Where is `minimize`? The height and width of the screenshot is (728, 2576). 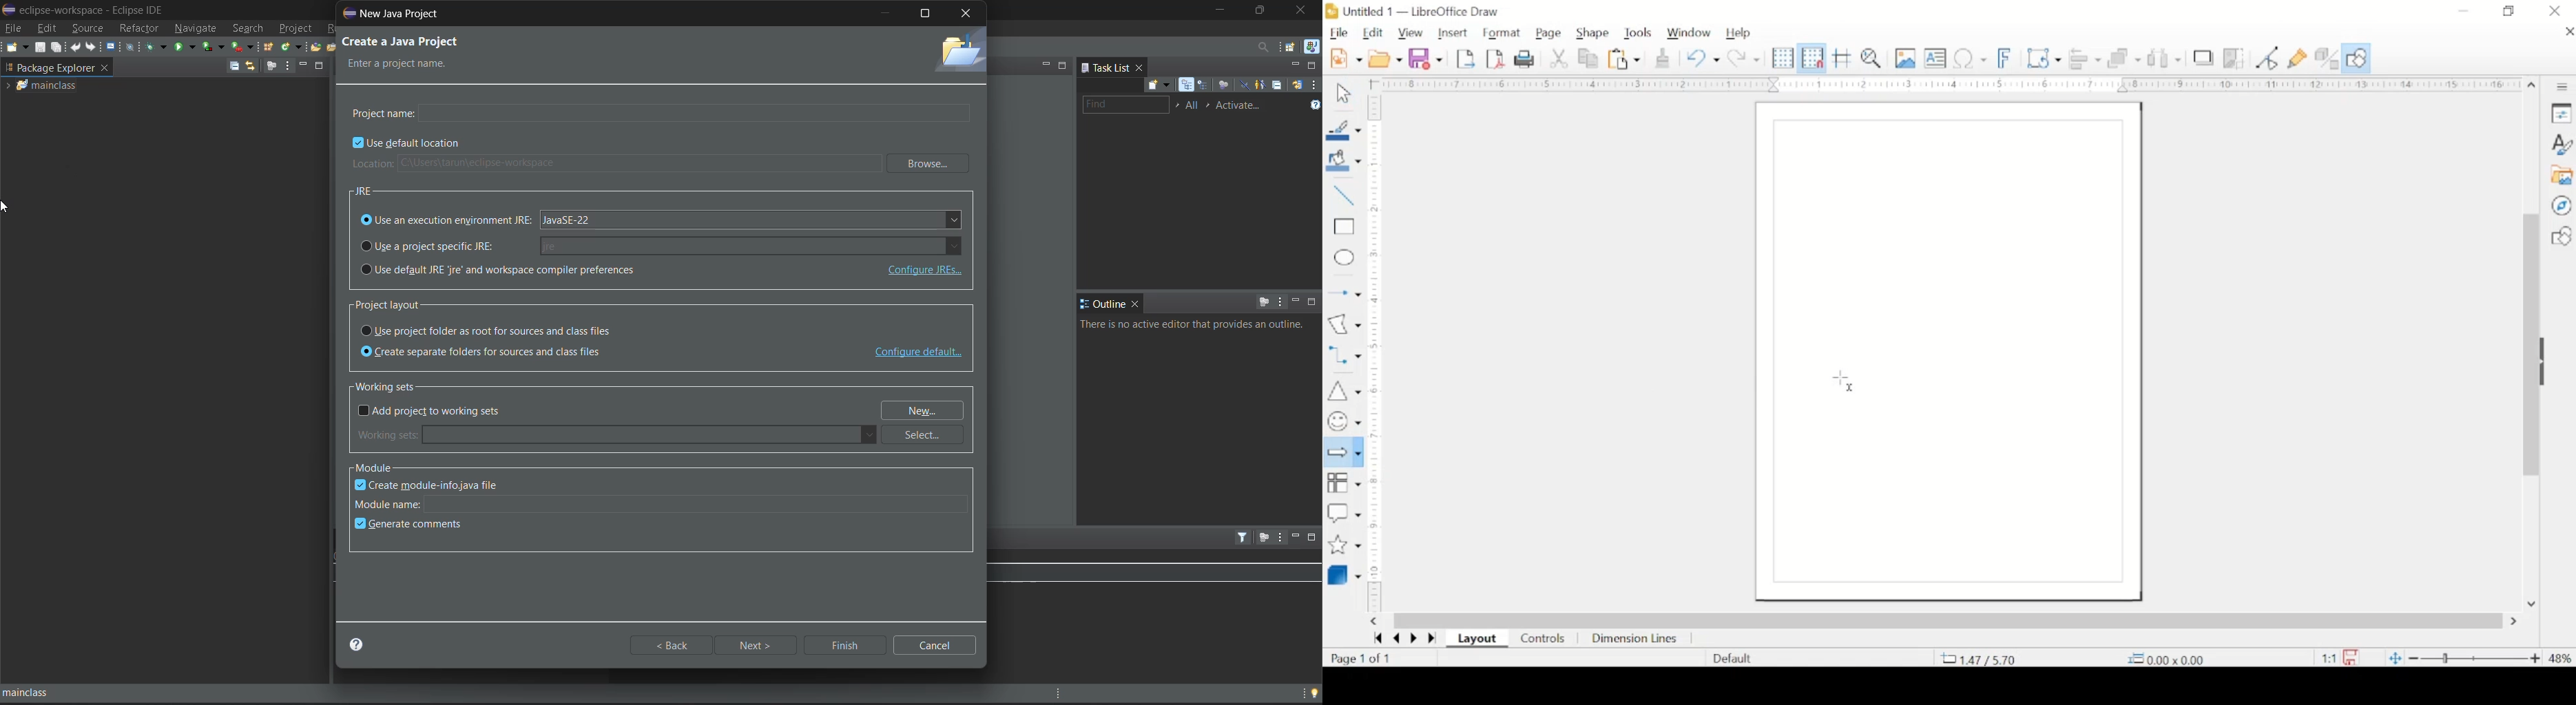 minimize is located at coordinates (1295, 302).